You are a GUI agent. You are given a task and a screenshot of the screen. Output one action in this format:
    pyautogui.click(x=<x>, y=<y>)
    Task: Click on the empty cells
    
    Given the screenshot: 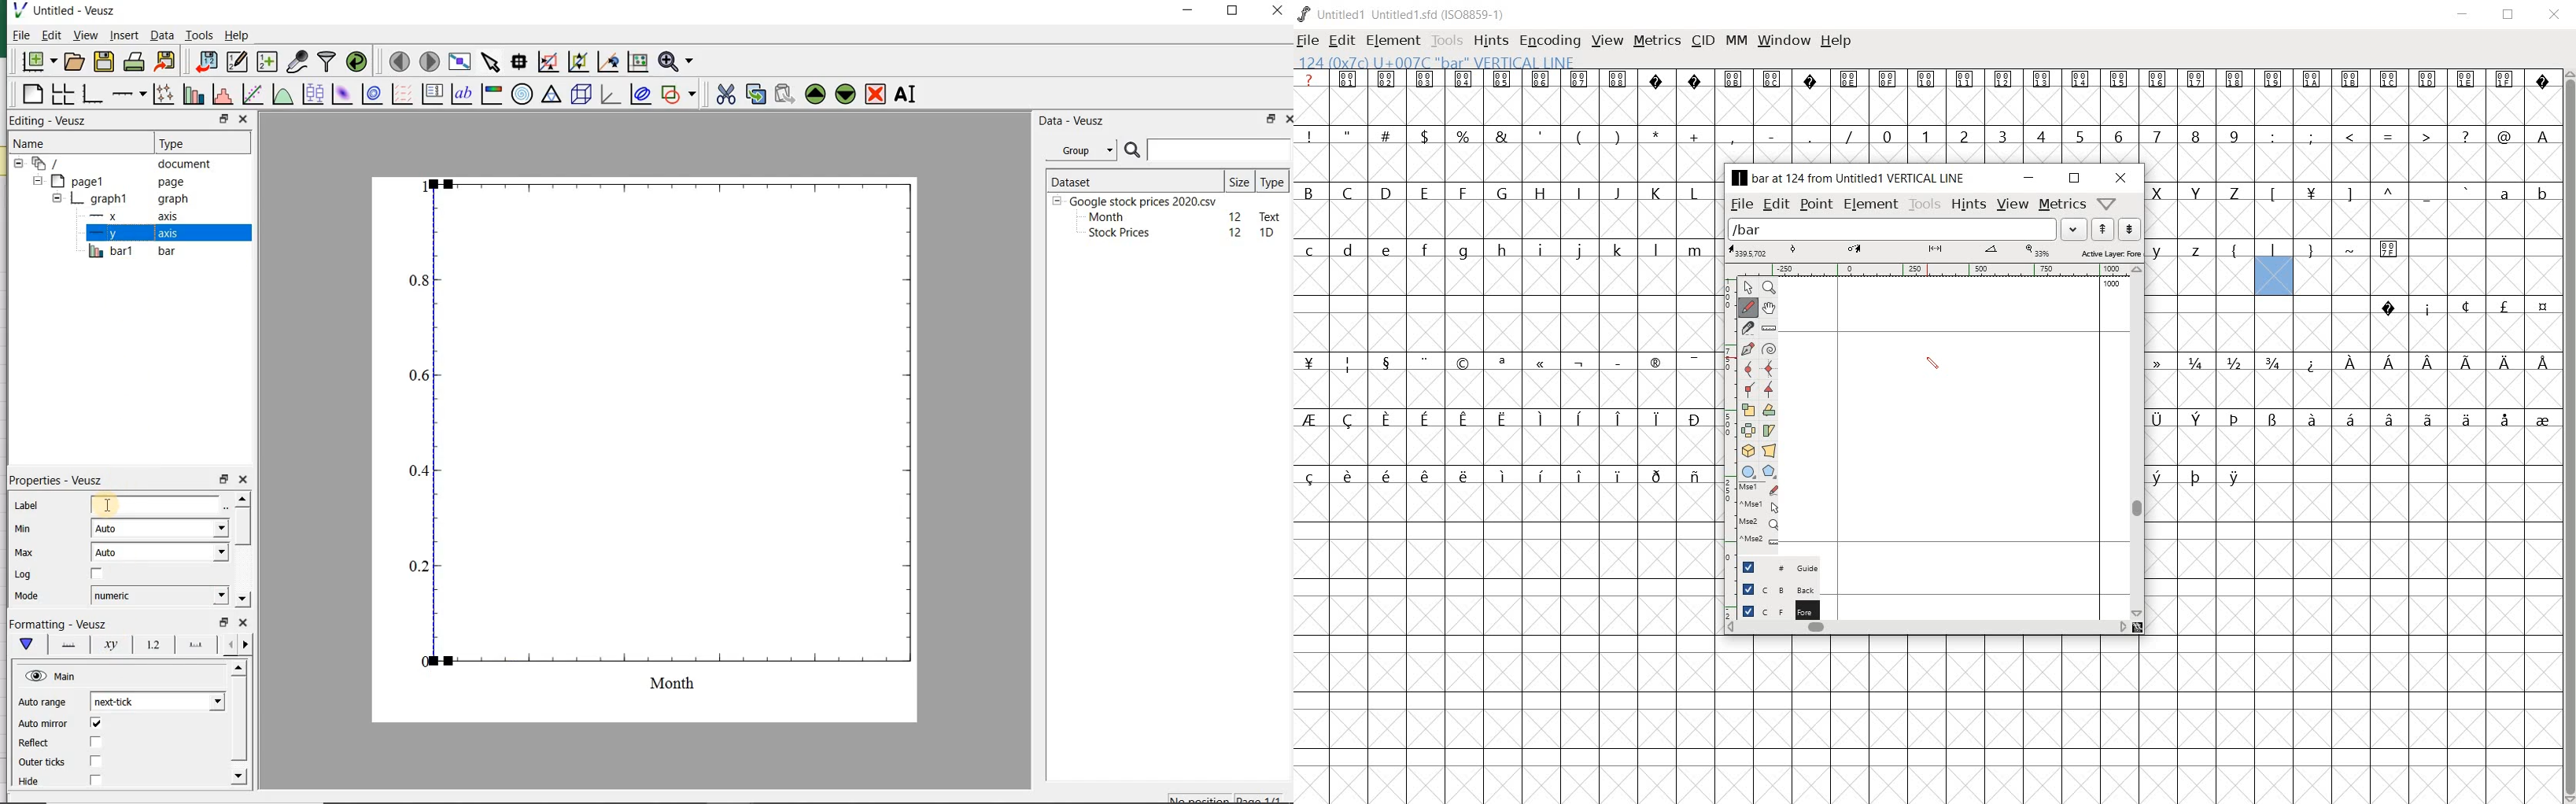 What is the action you would take?
    pyautogui.click(x=2137, y=717)
    